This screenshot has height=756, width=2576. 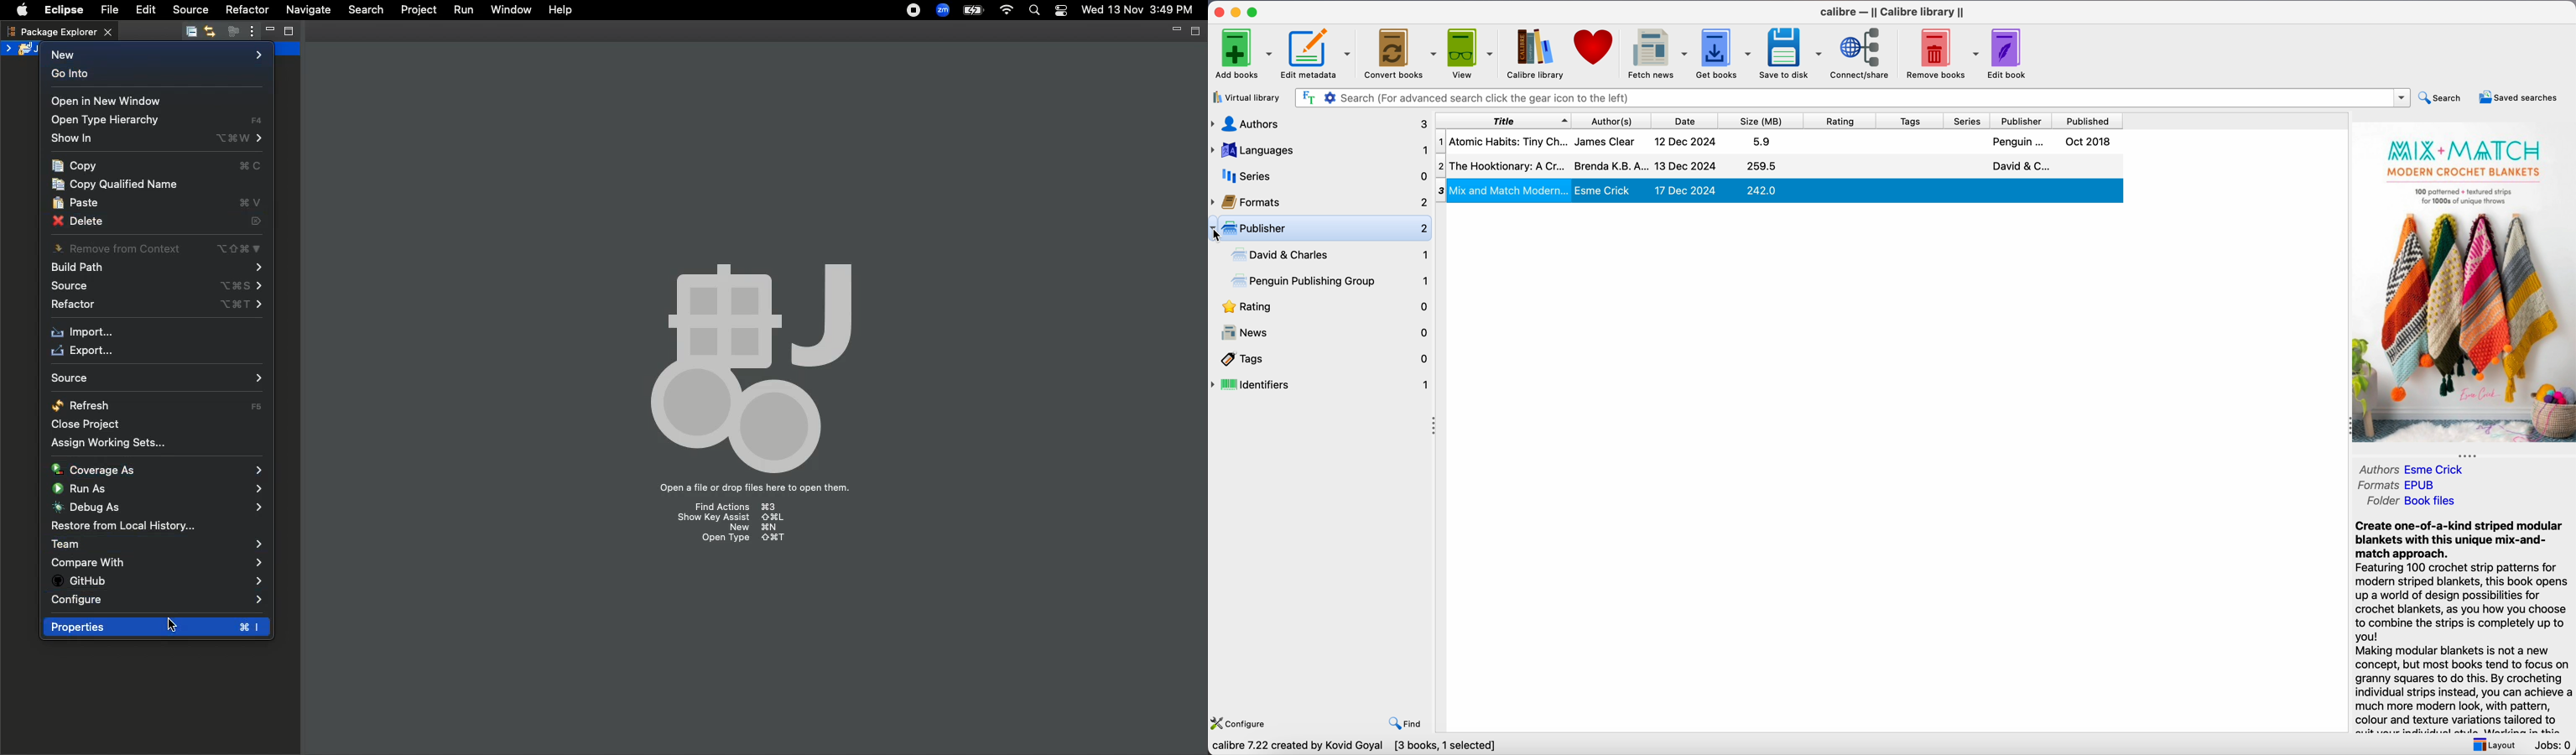 I want to click on Delete, so click(x=159, y=222).